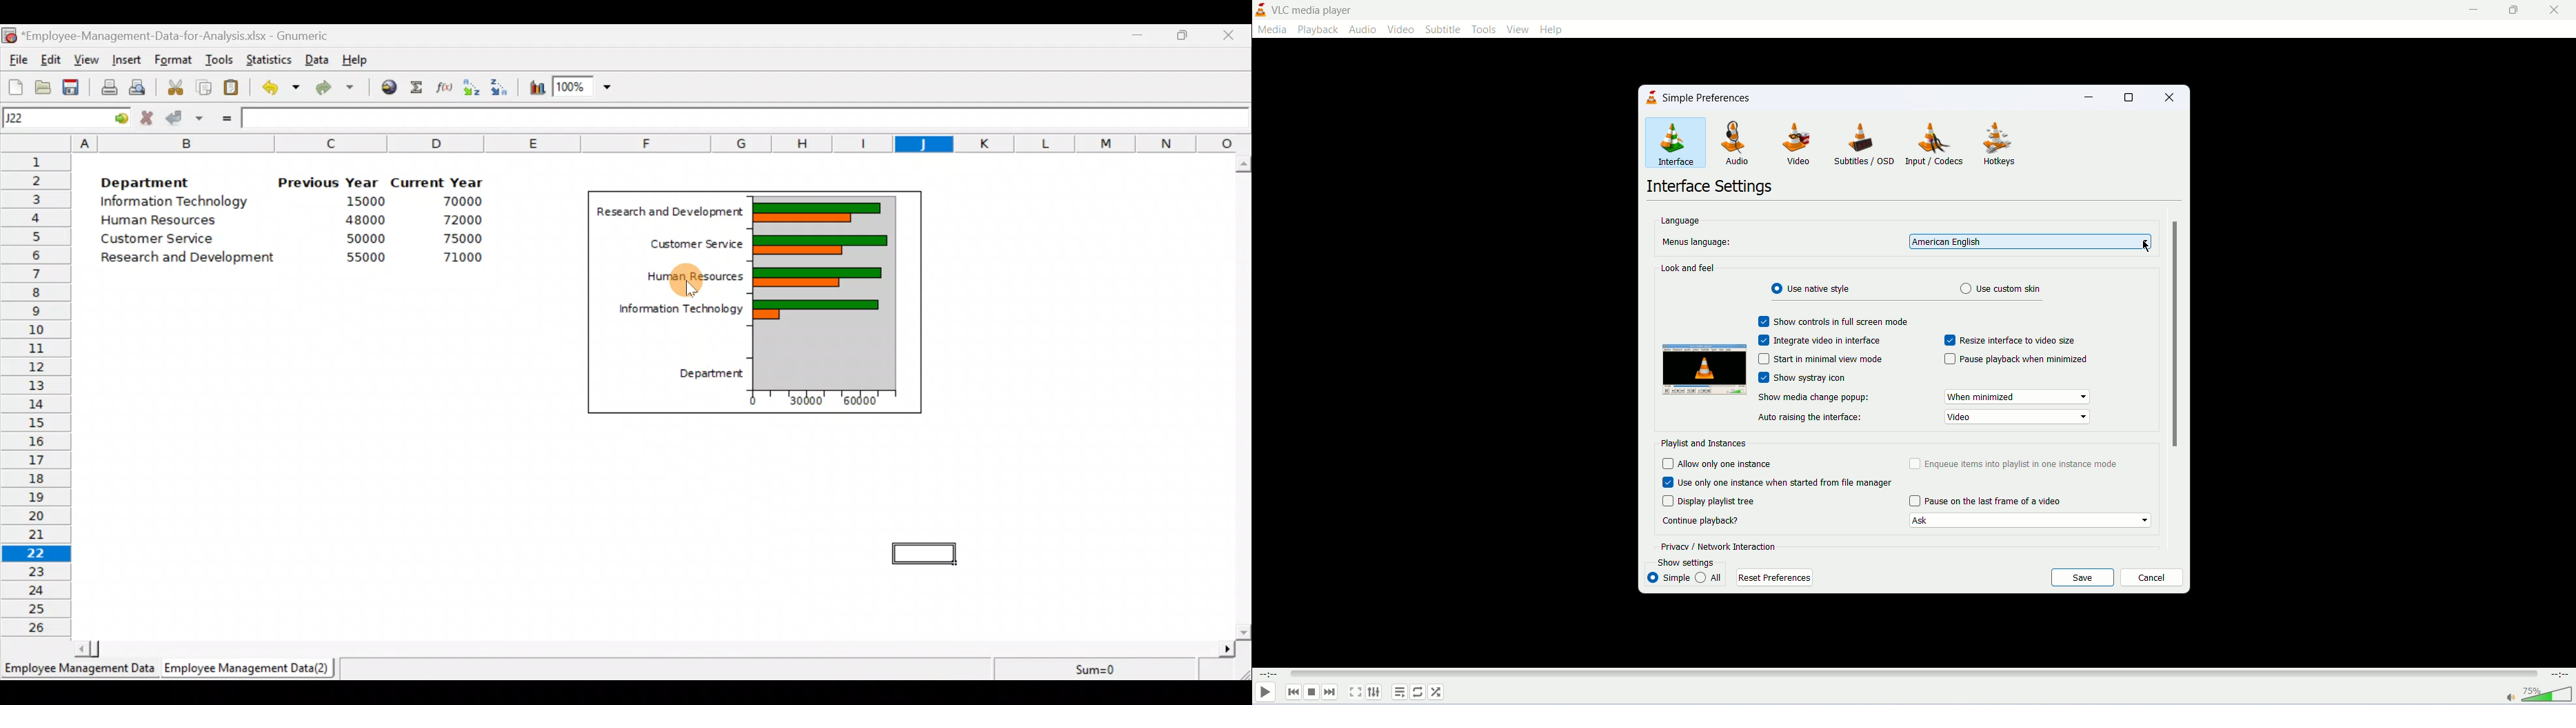 This screenshot has width=2576, height=728. Describe the element at coordinates (825, 290) in the screenshot. I see `Chart` at that location.